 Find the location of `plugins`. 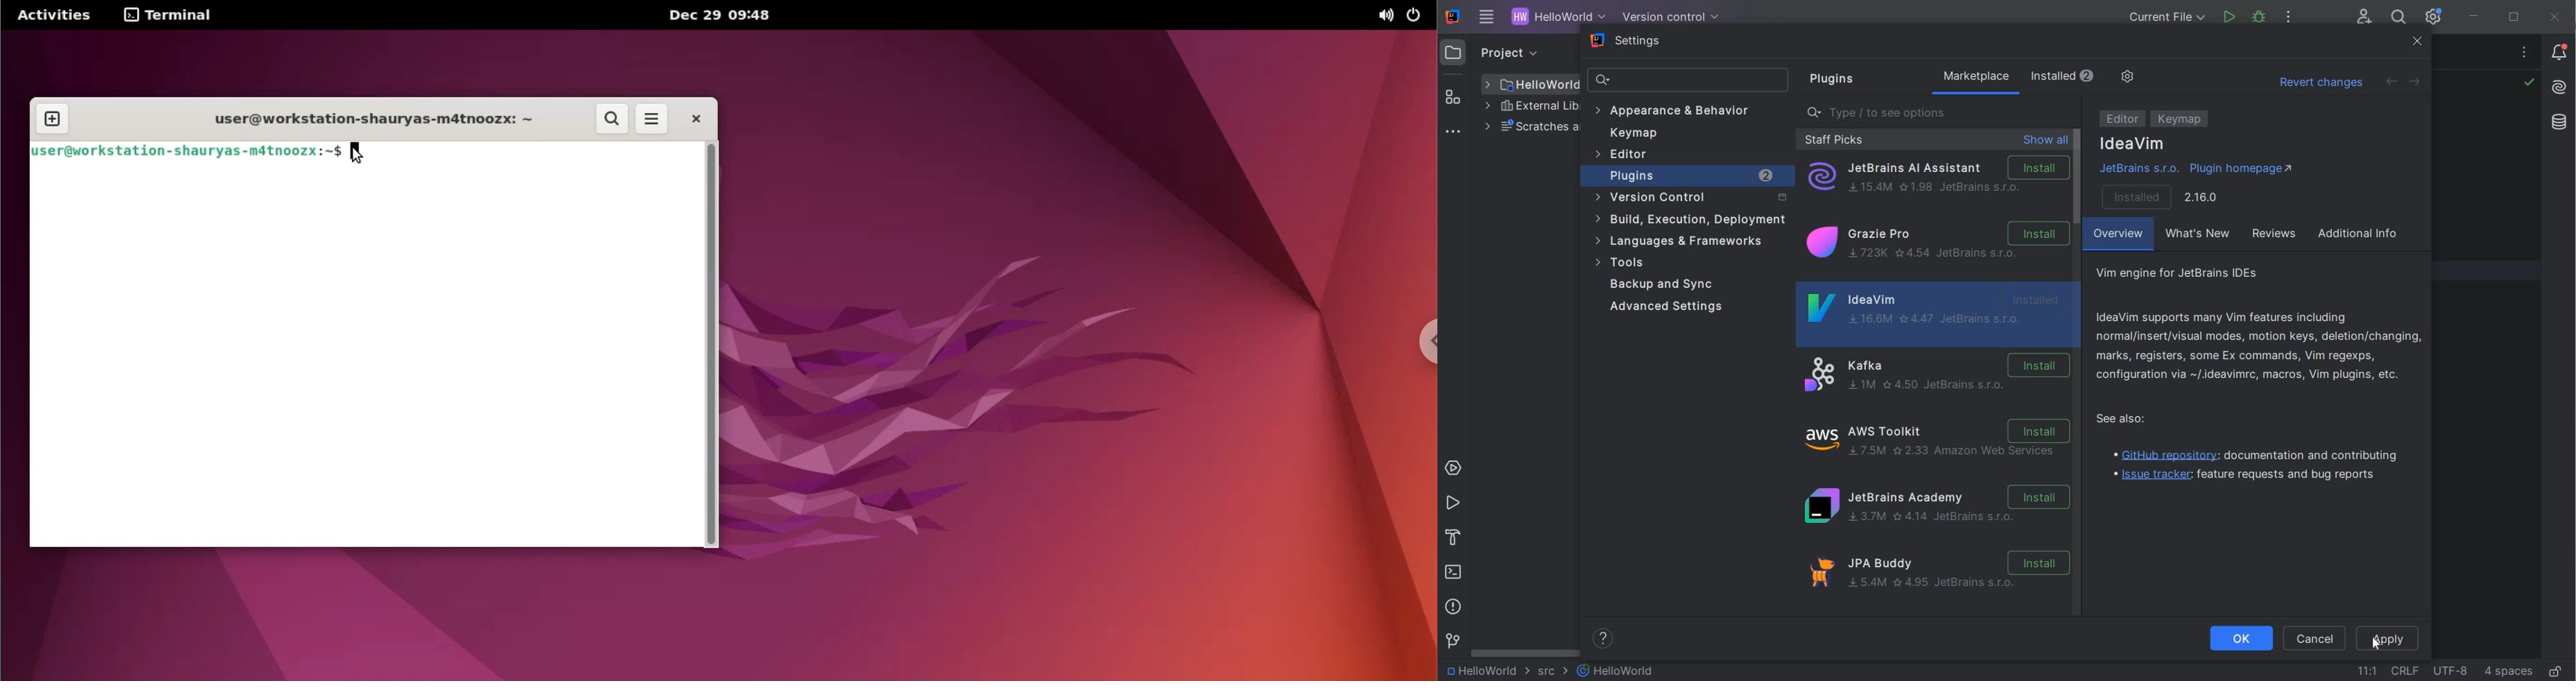

plugins is located at coordinates (1693, 175).